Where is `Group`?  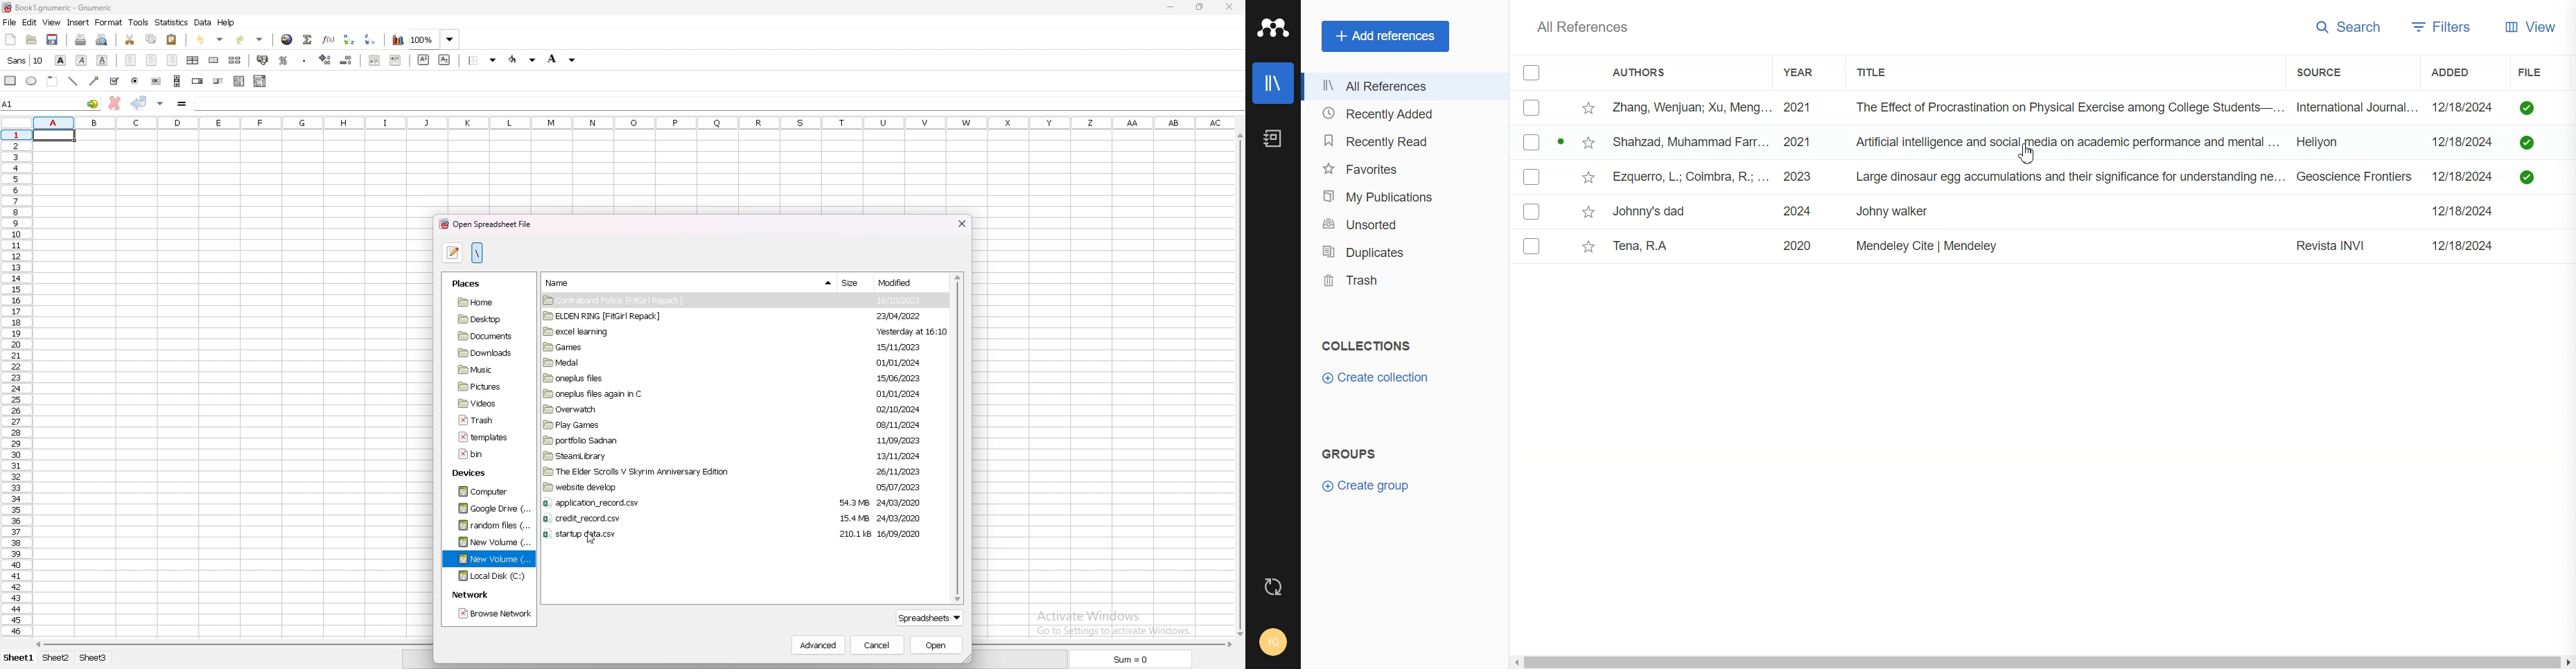
Group is located at coordinates (1349, 453).